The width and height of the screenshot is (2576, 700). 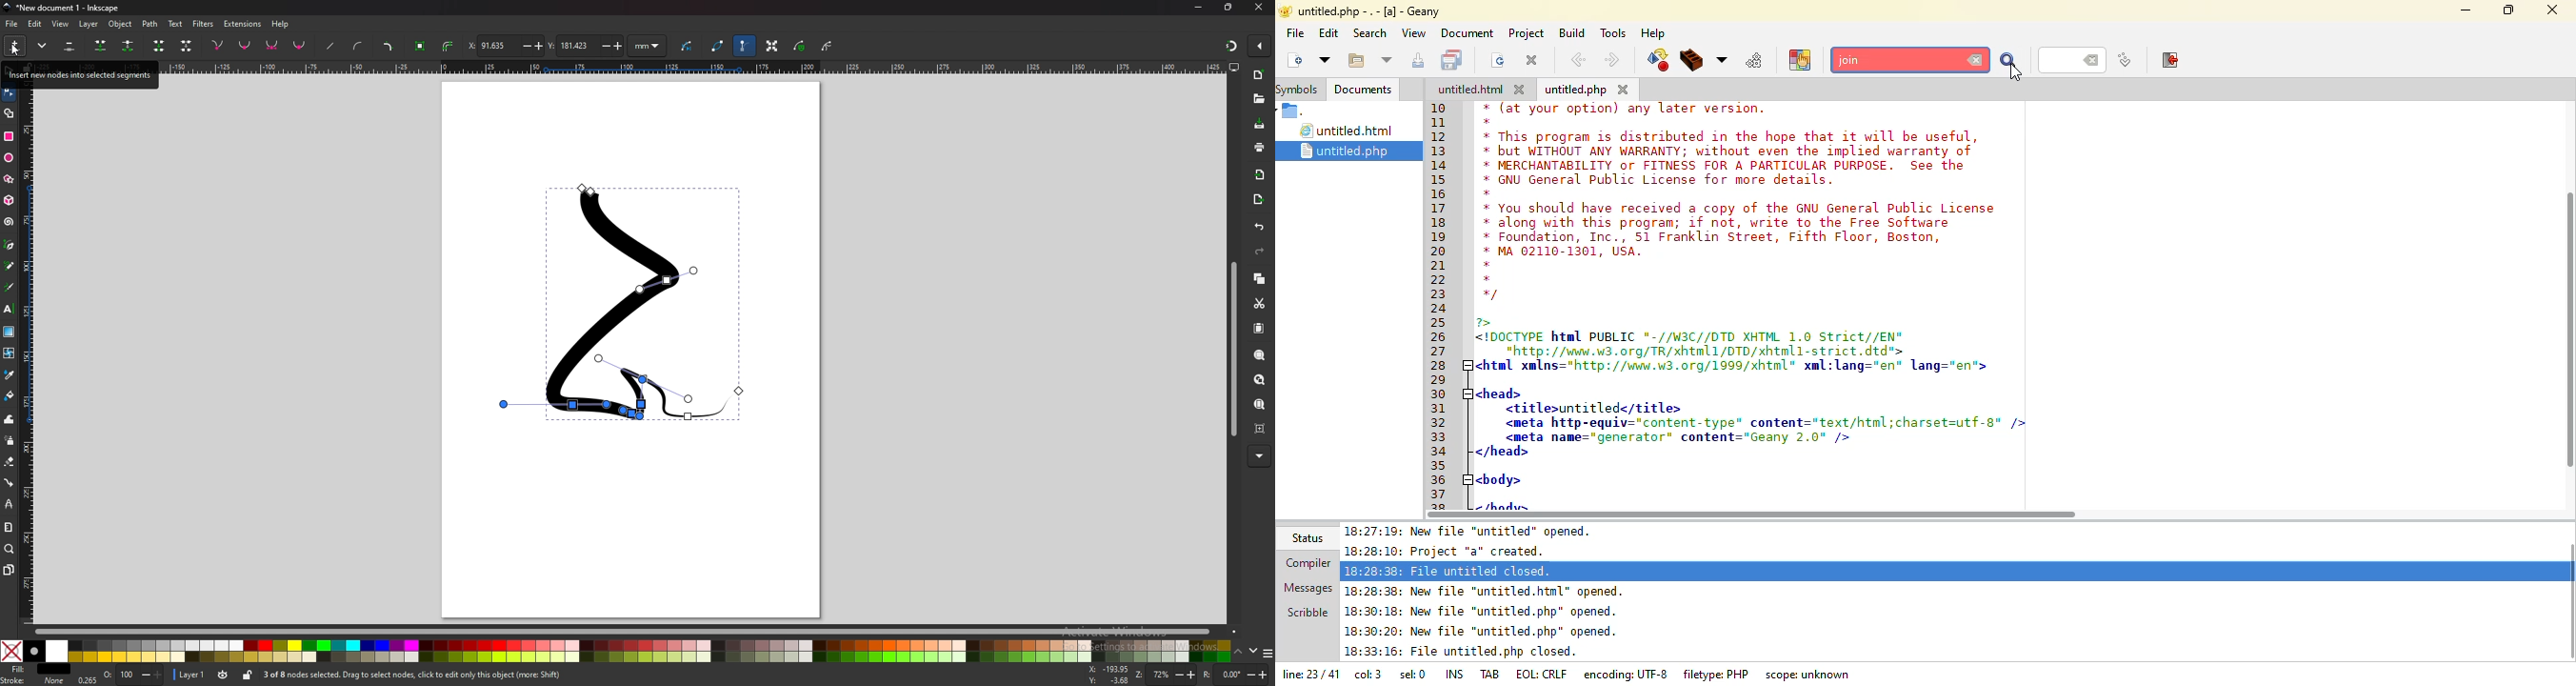 I want to click on run or view, so click(x=1755, y=60).